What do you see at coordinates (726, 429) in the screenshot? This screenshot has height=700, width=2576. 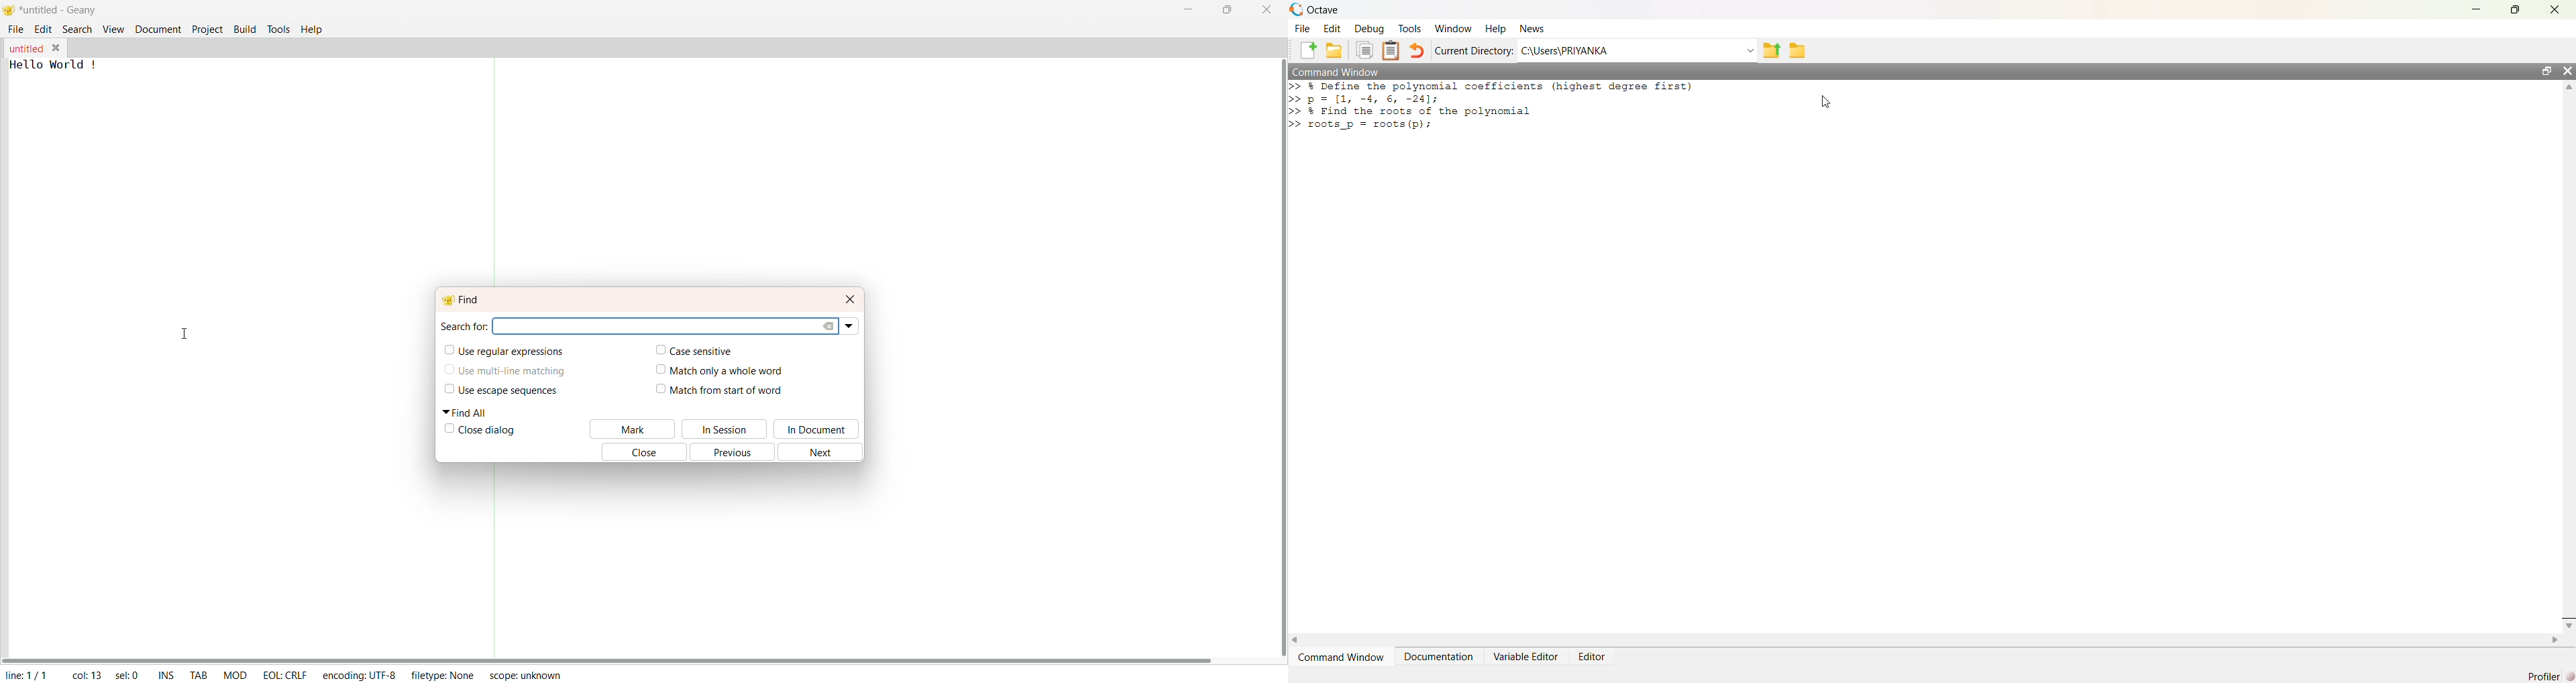 I see `In Session` at bounding box center [726, 429].